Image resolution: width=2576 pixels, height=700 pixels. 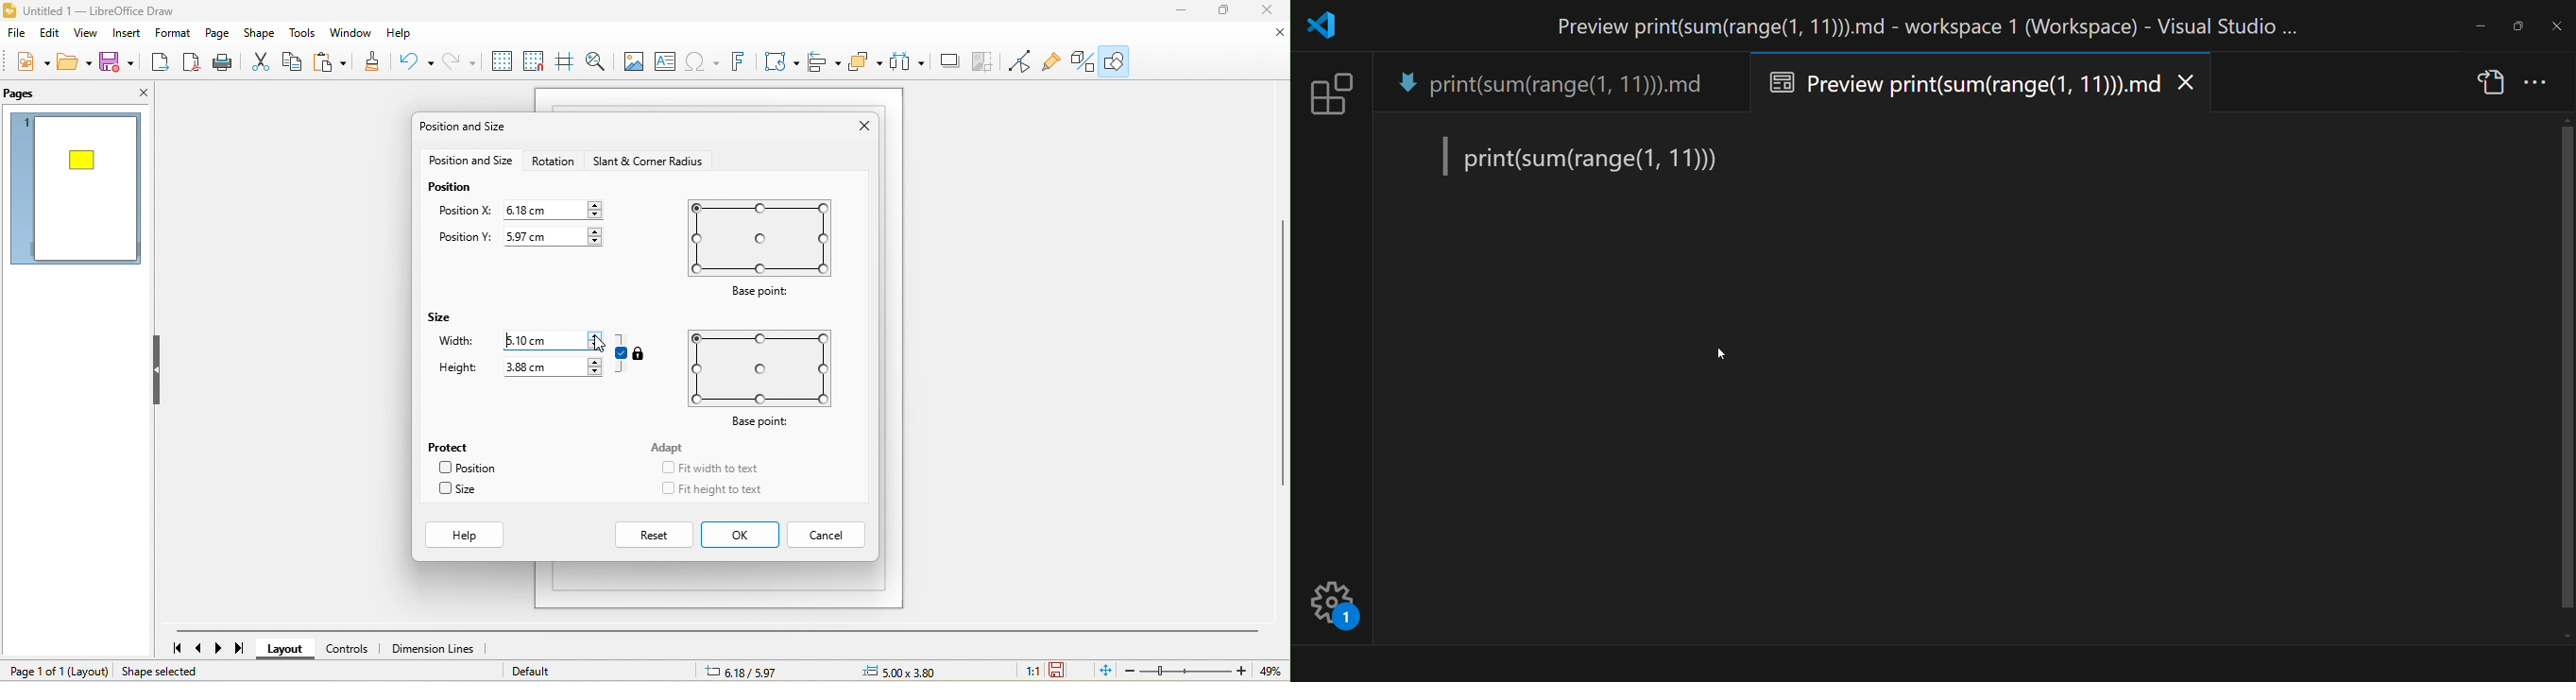 What do you see at coordinates (1175, 11) in the screenshot?
I see `minimize` at bounding box center [1175, 11].